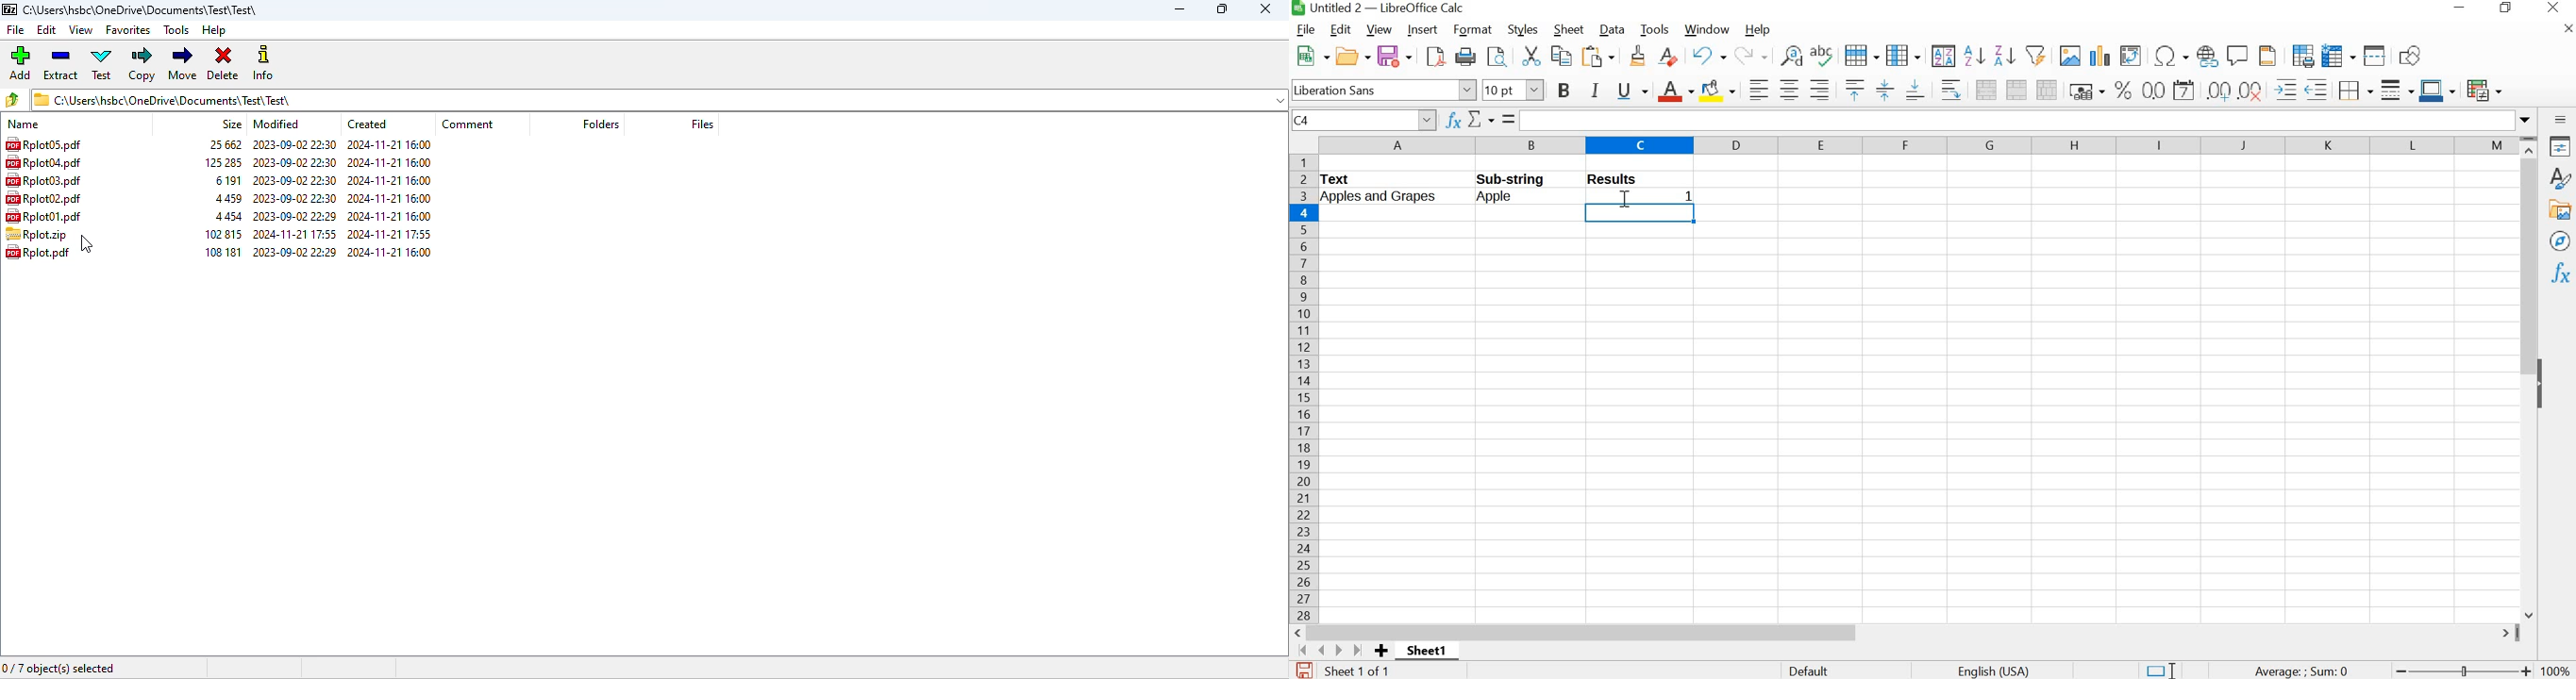 This screenshot has height=700, width=2576. I want to click on standard selection, so click(2156, 669).